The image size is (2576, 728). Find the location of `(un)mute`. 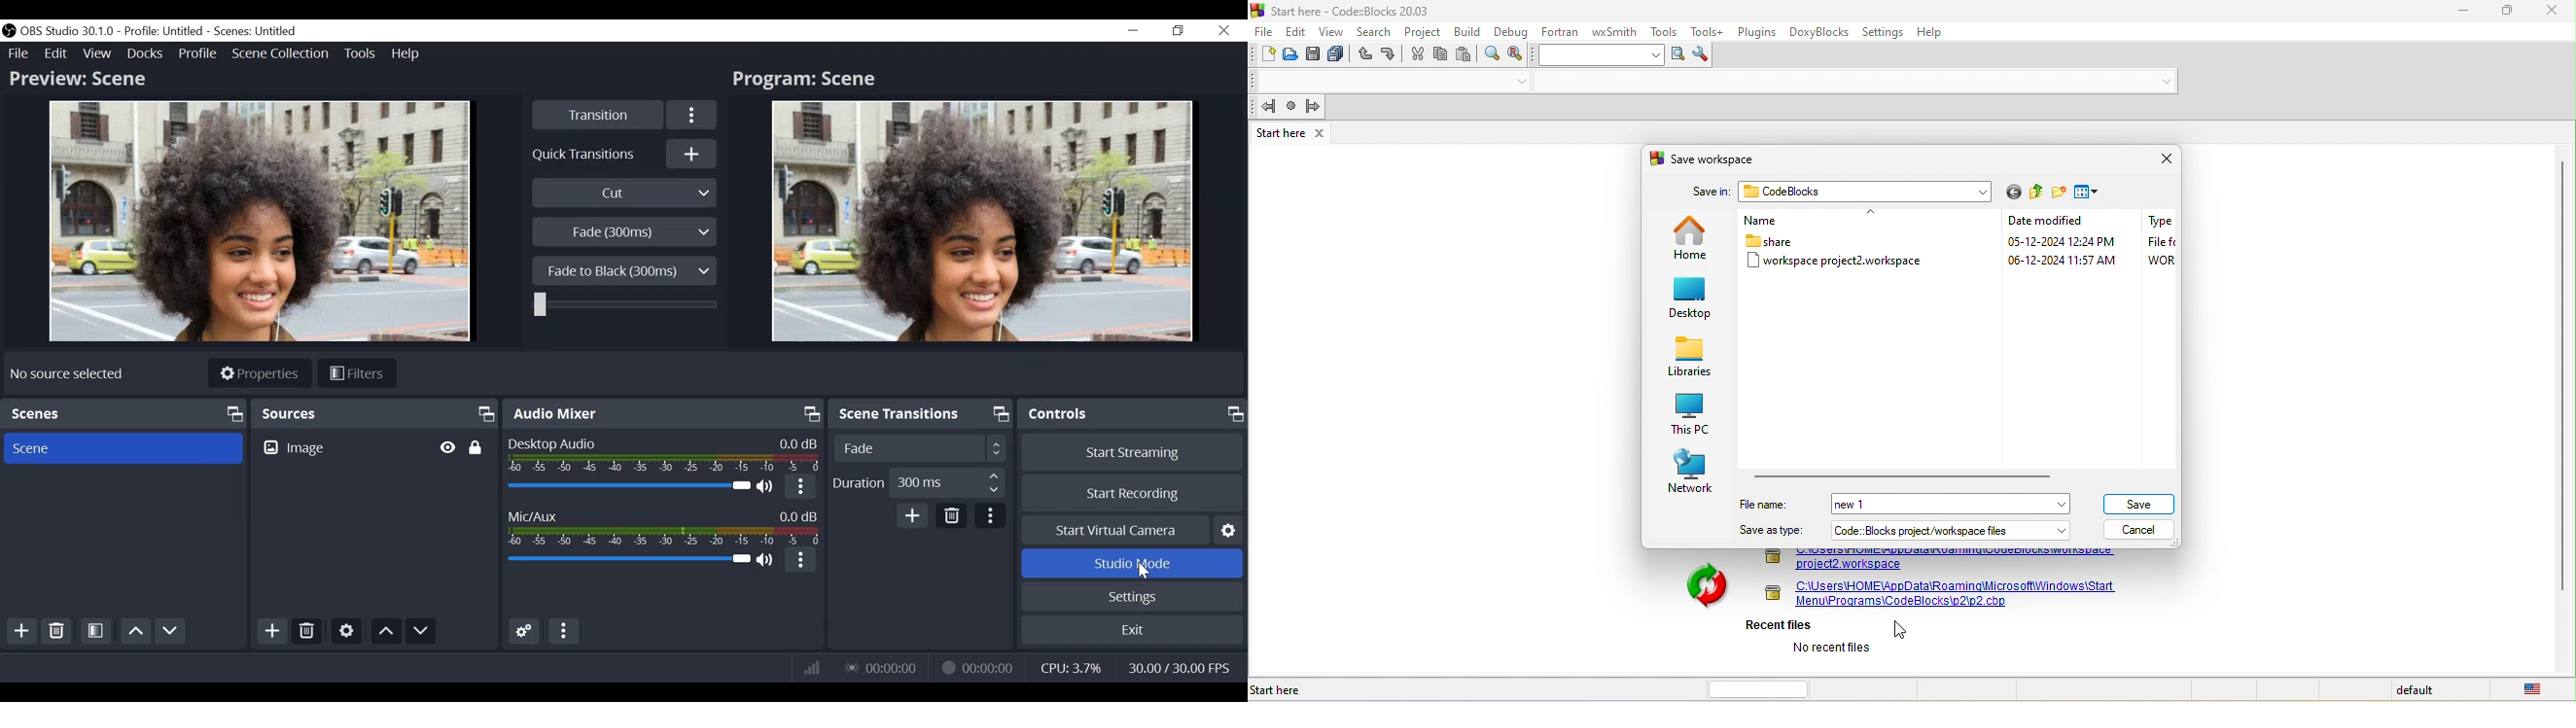

(un)mute is located at coordinates (768, 562).